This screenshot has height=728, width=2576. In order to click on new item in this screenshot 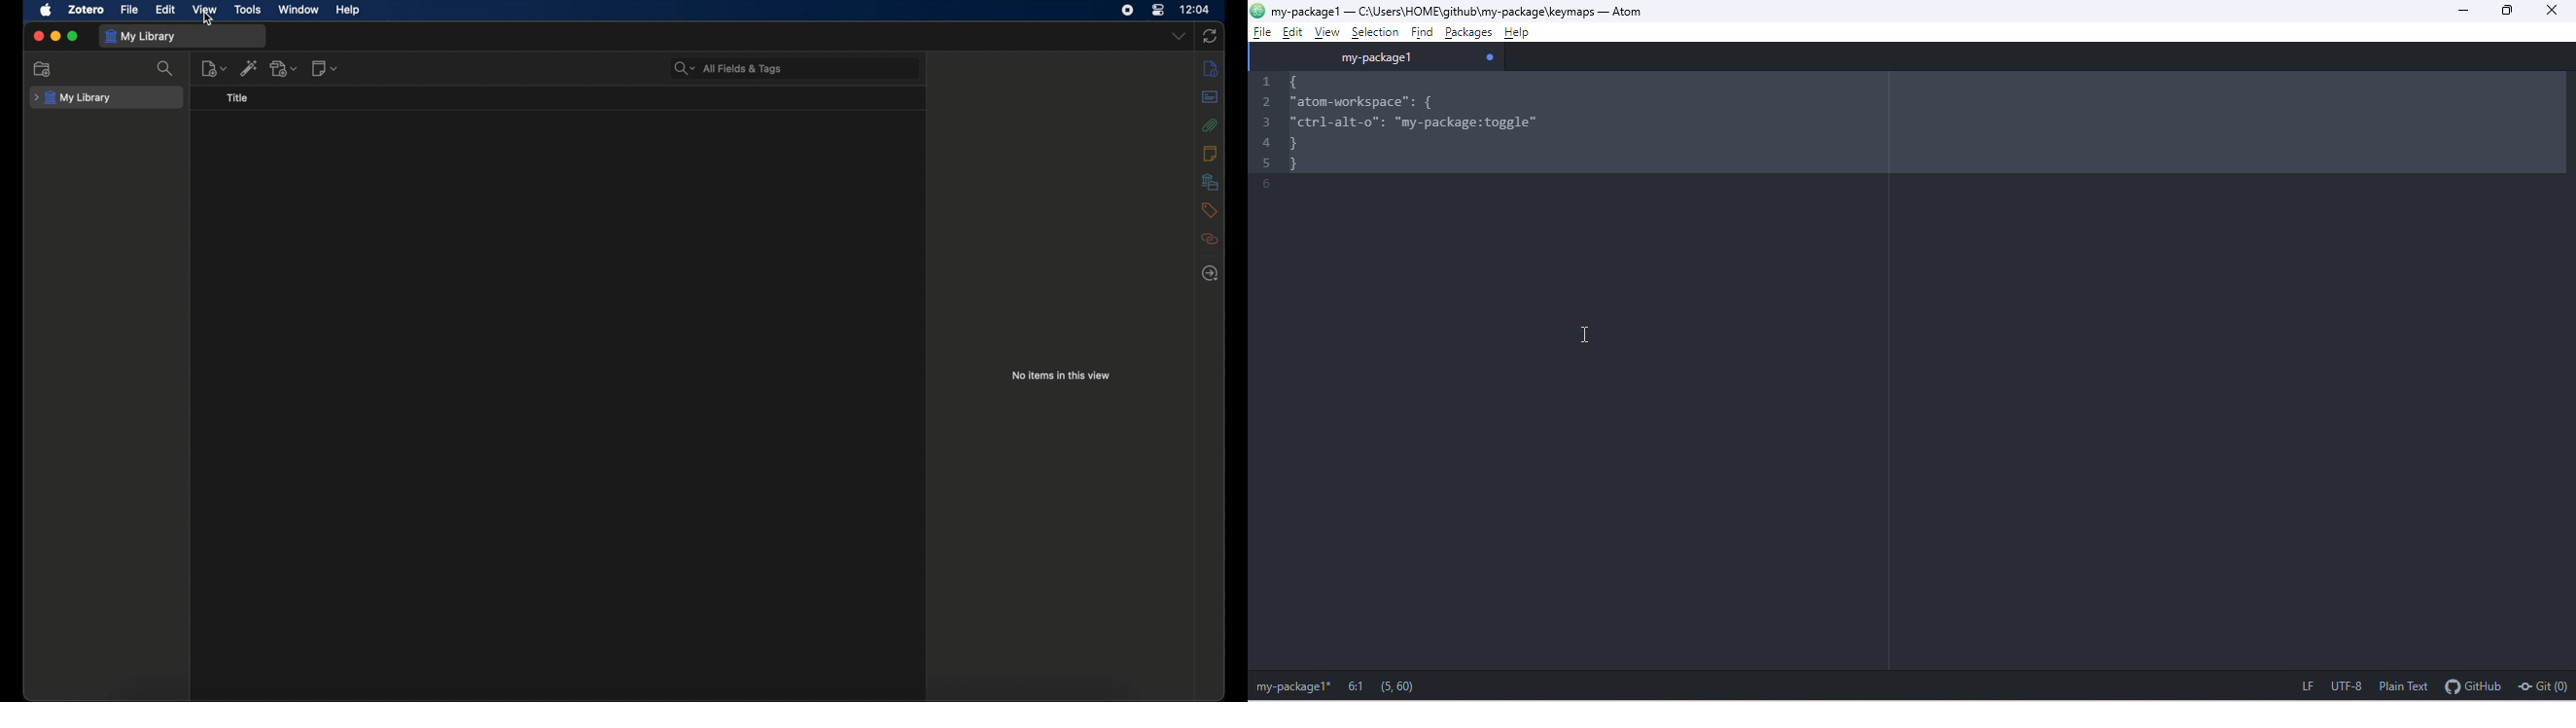, I will do `click(214, 68)`.